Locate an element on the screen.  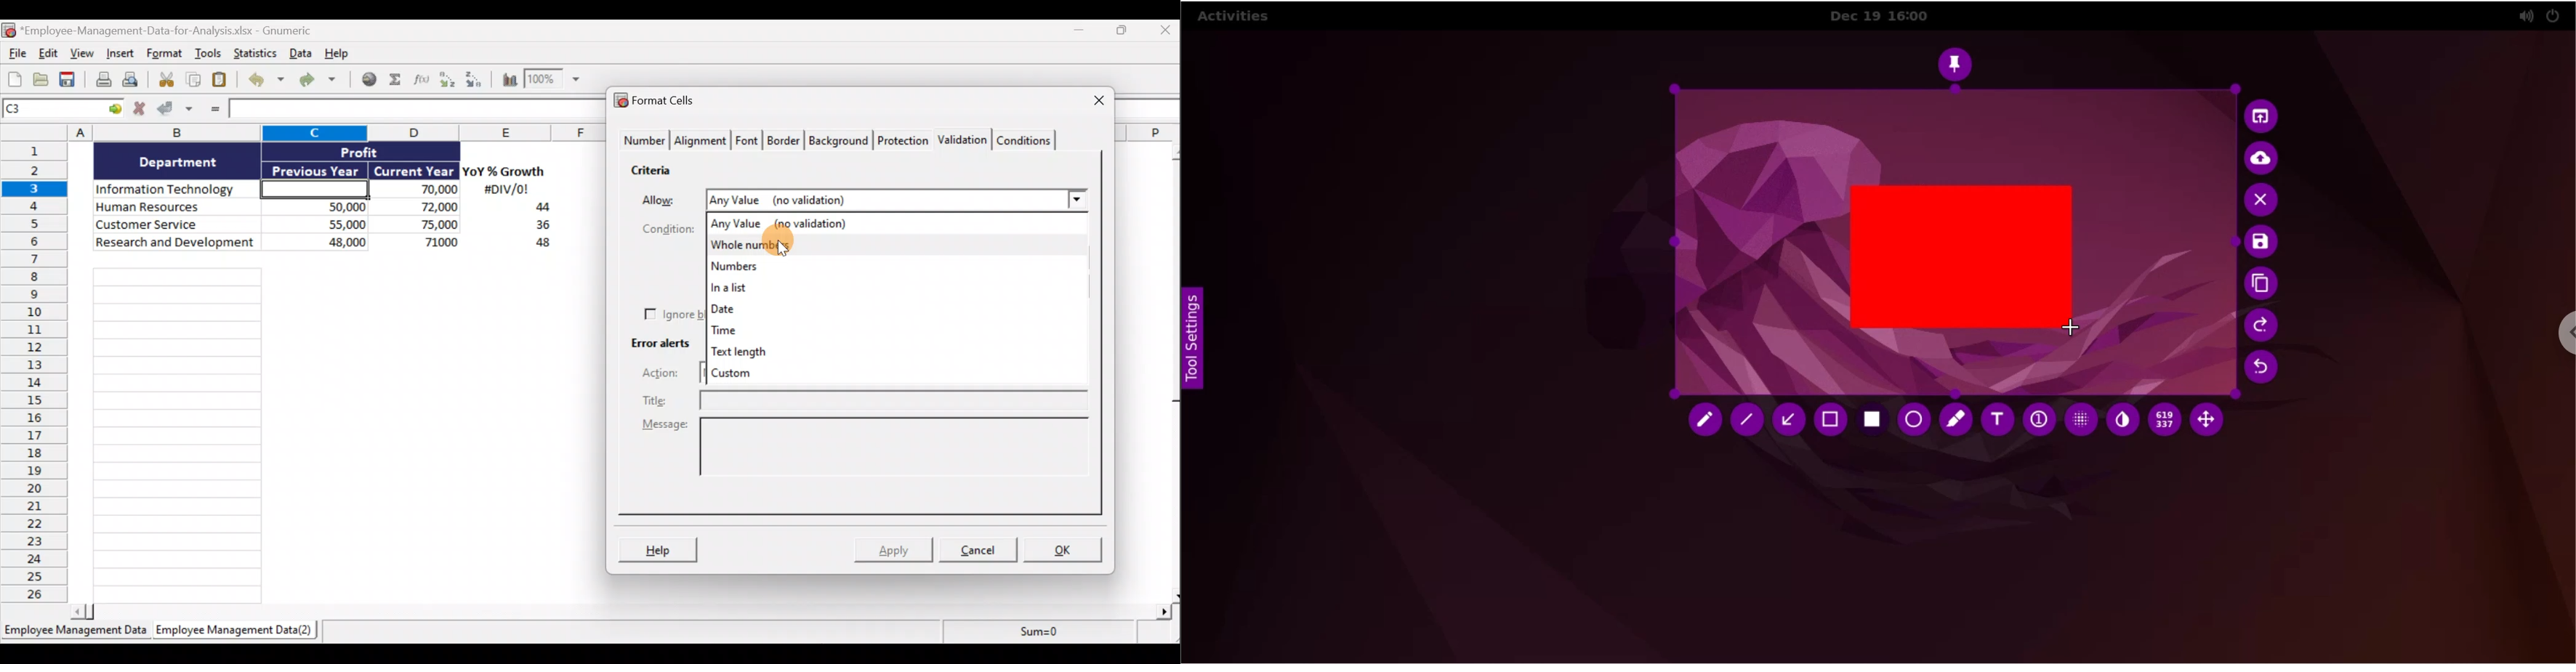
Columns is located at coordinates (308, 132).